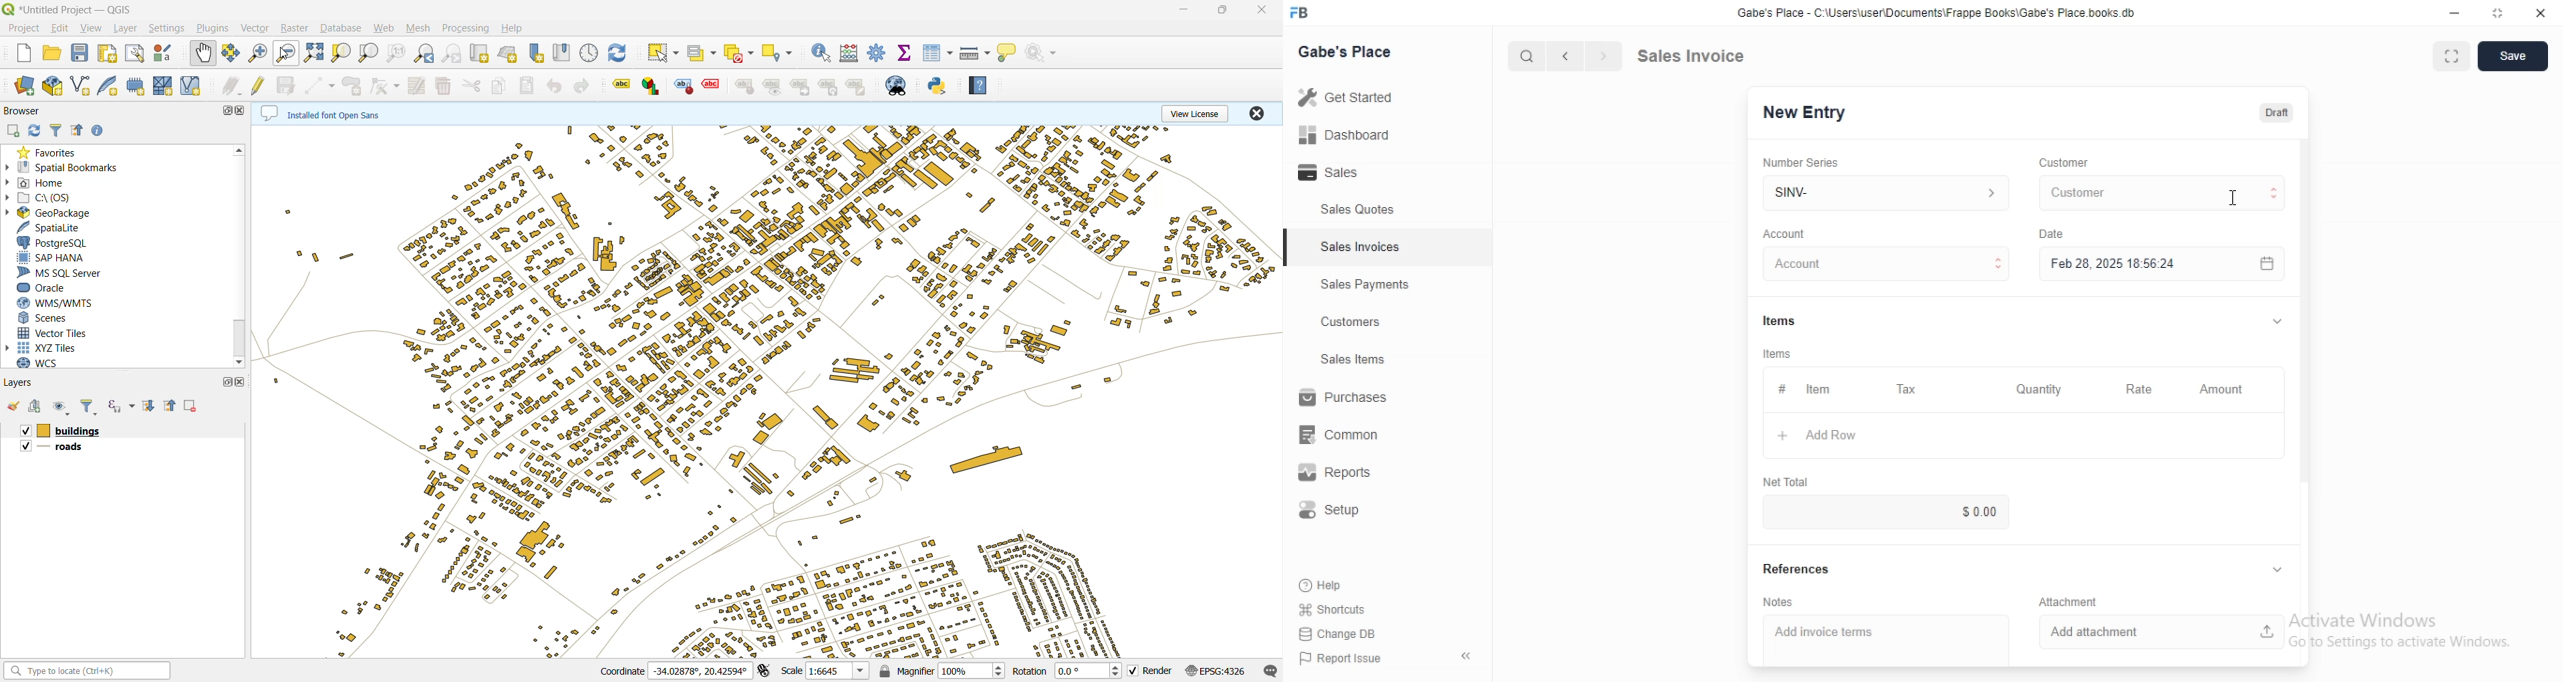 Image resolution: width=2576 pixels, height=700 pixels. Describe the element at coordinates (2513, 57) in the screenshot. I see `Save` at that location.